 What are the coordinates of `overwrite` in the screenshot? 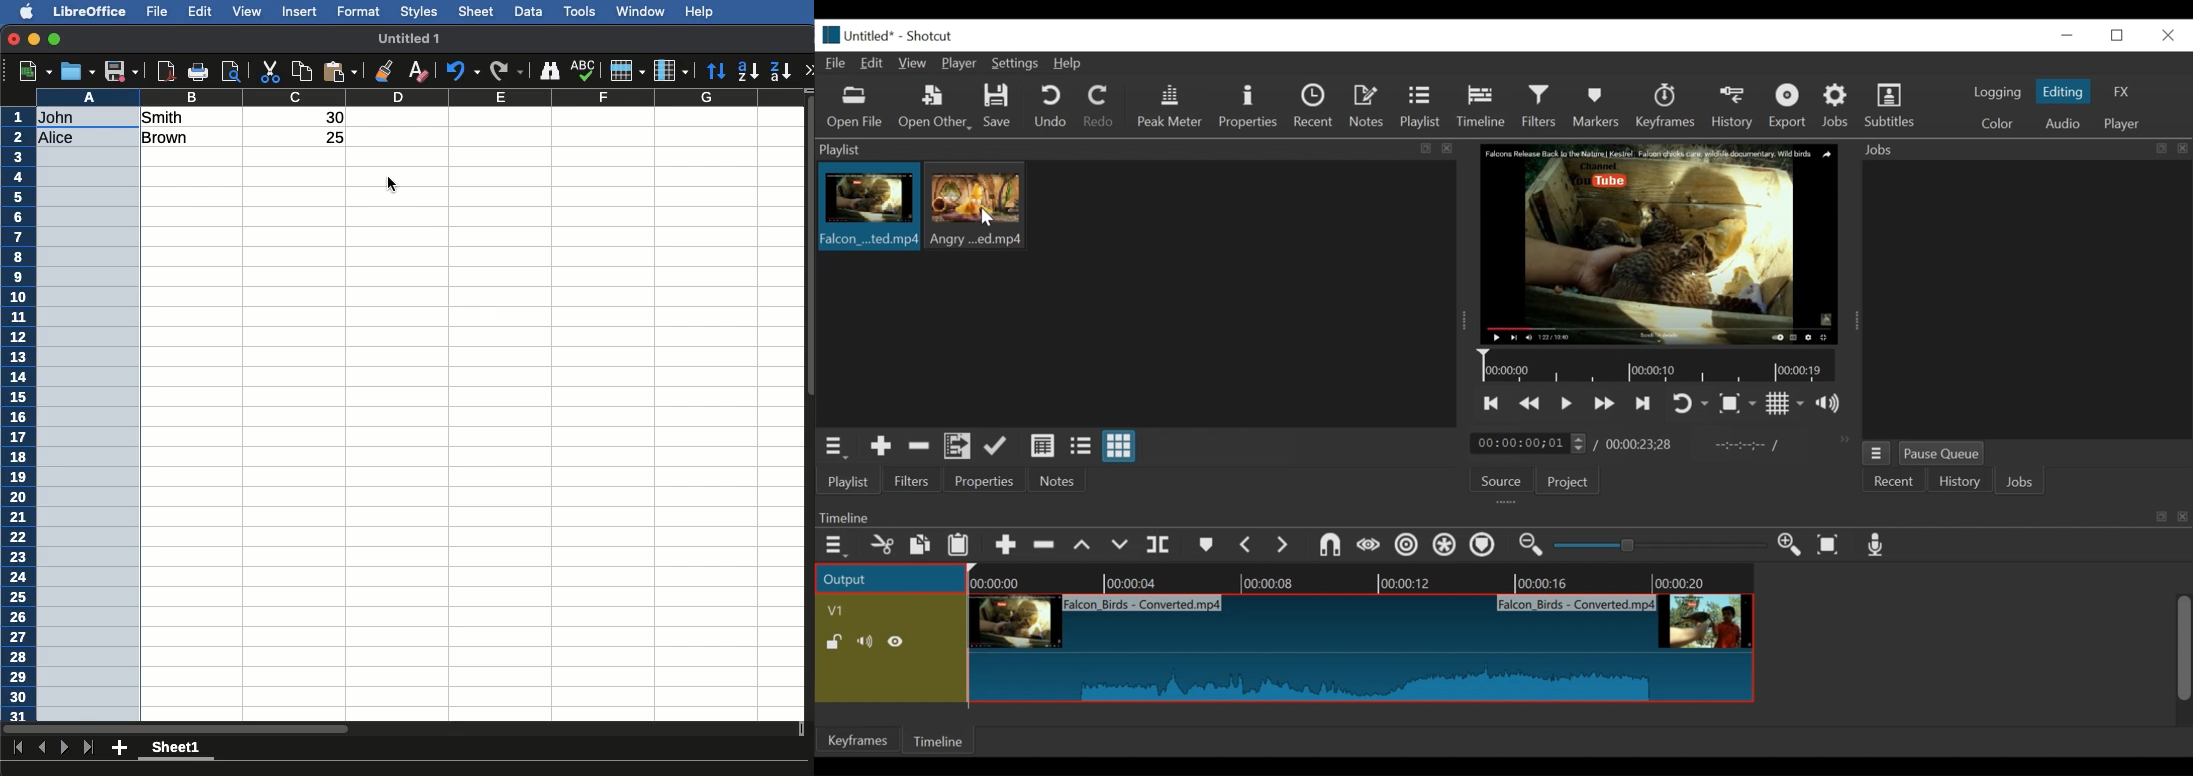 It's located at (1122, 545).